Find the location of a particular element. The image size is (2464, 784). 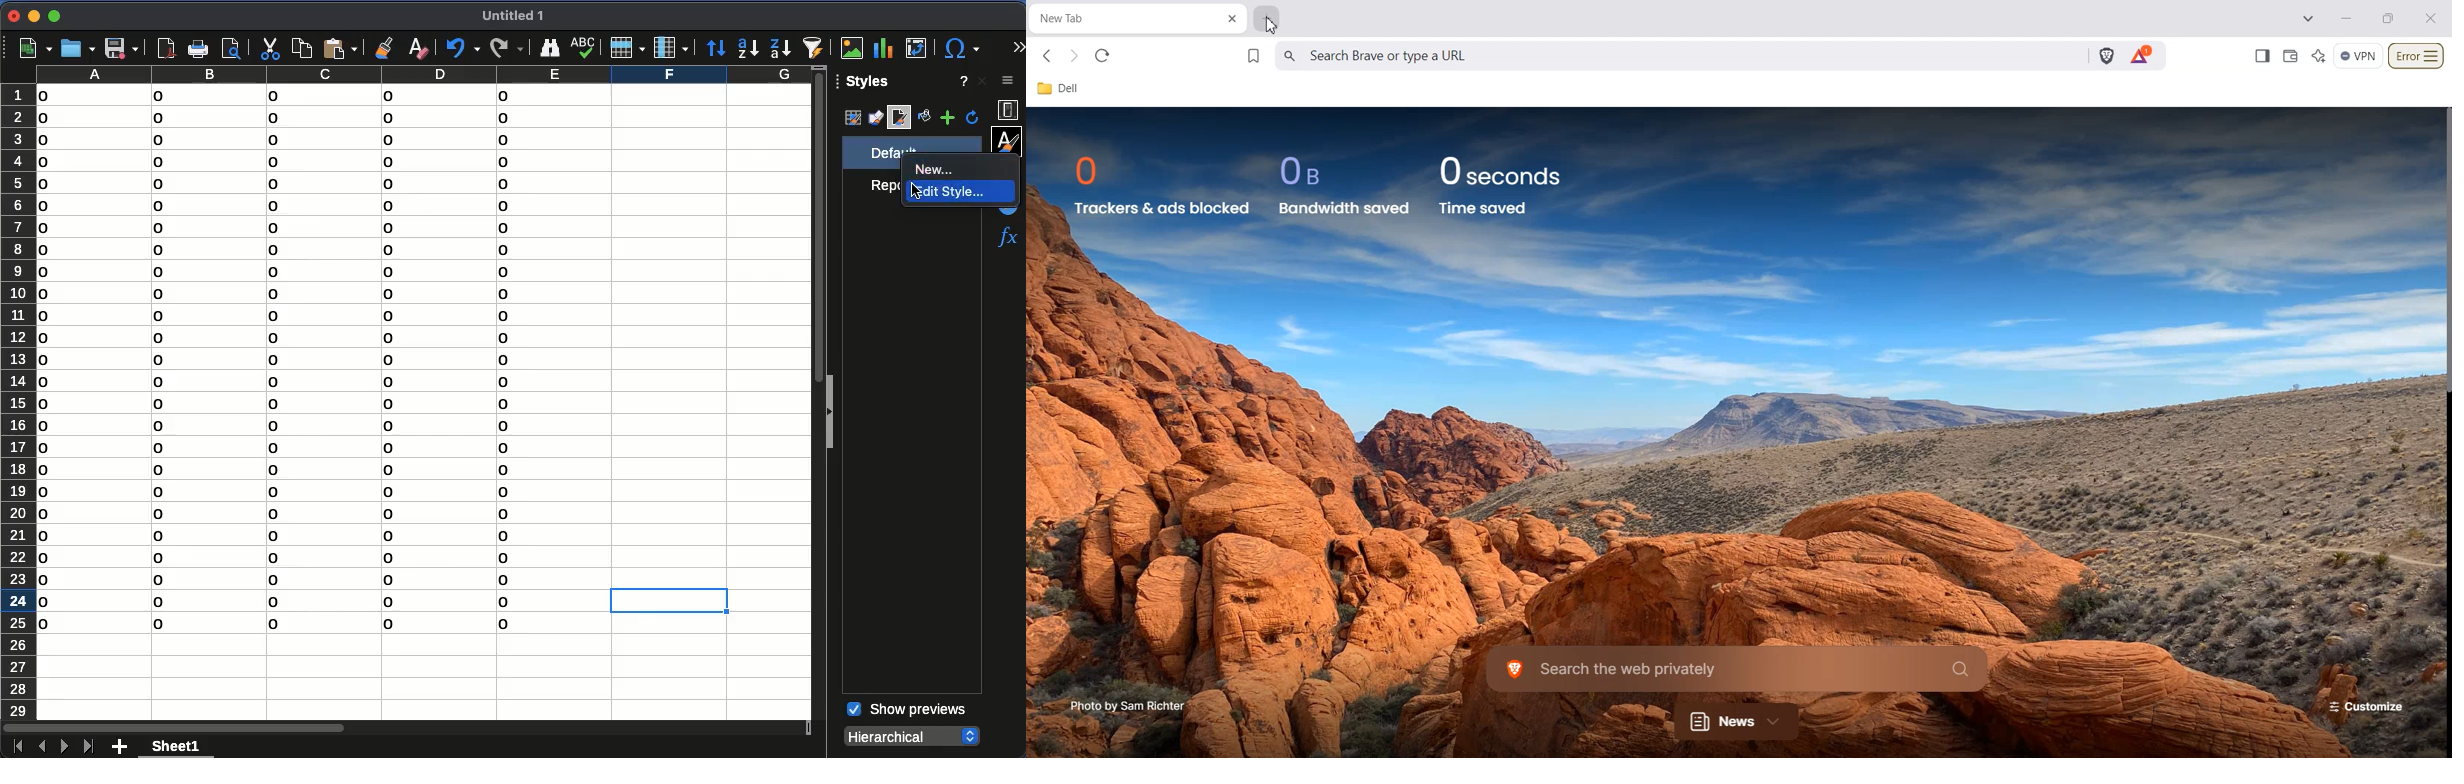

pdf viewer is located at coordinates (166, 48).